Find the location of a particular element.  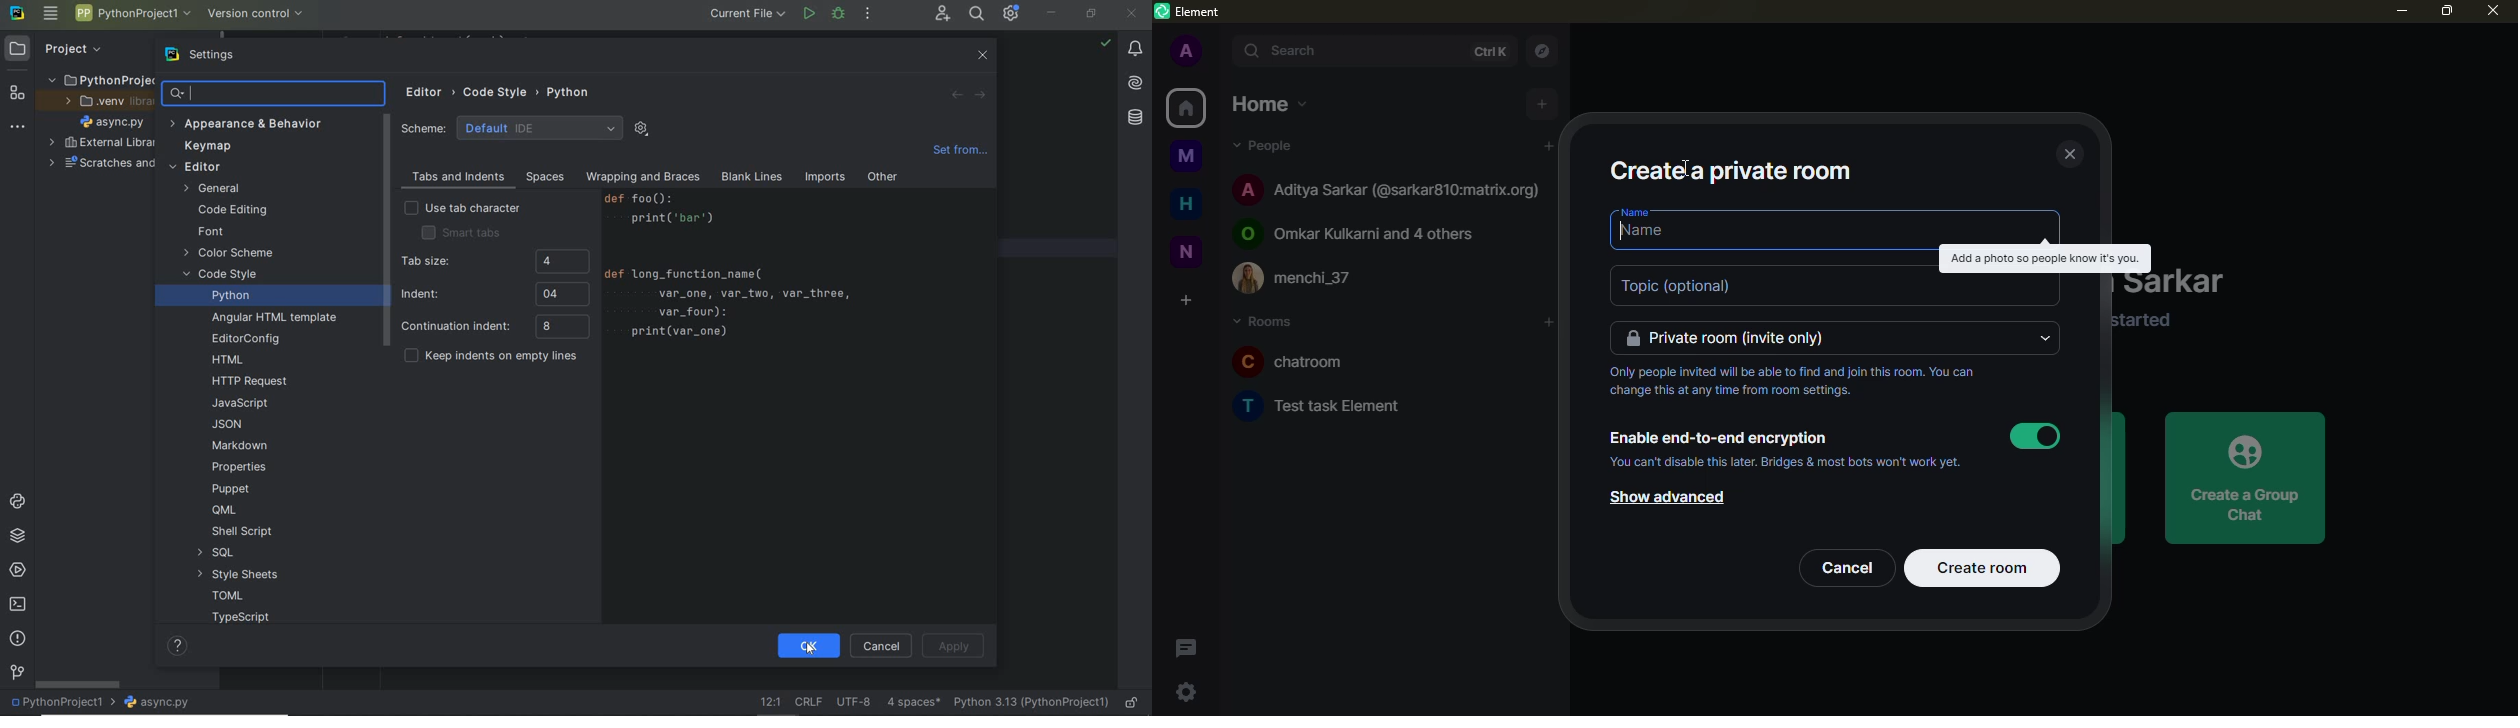

external libraries is located at coordinates (102, 143).